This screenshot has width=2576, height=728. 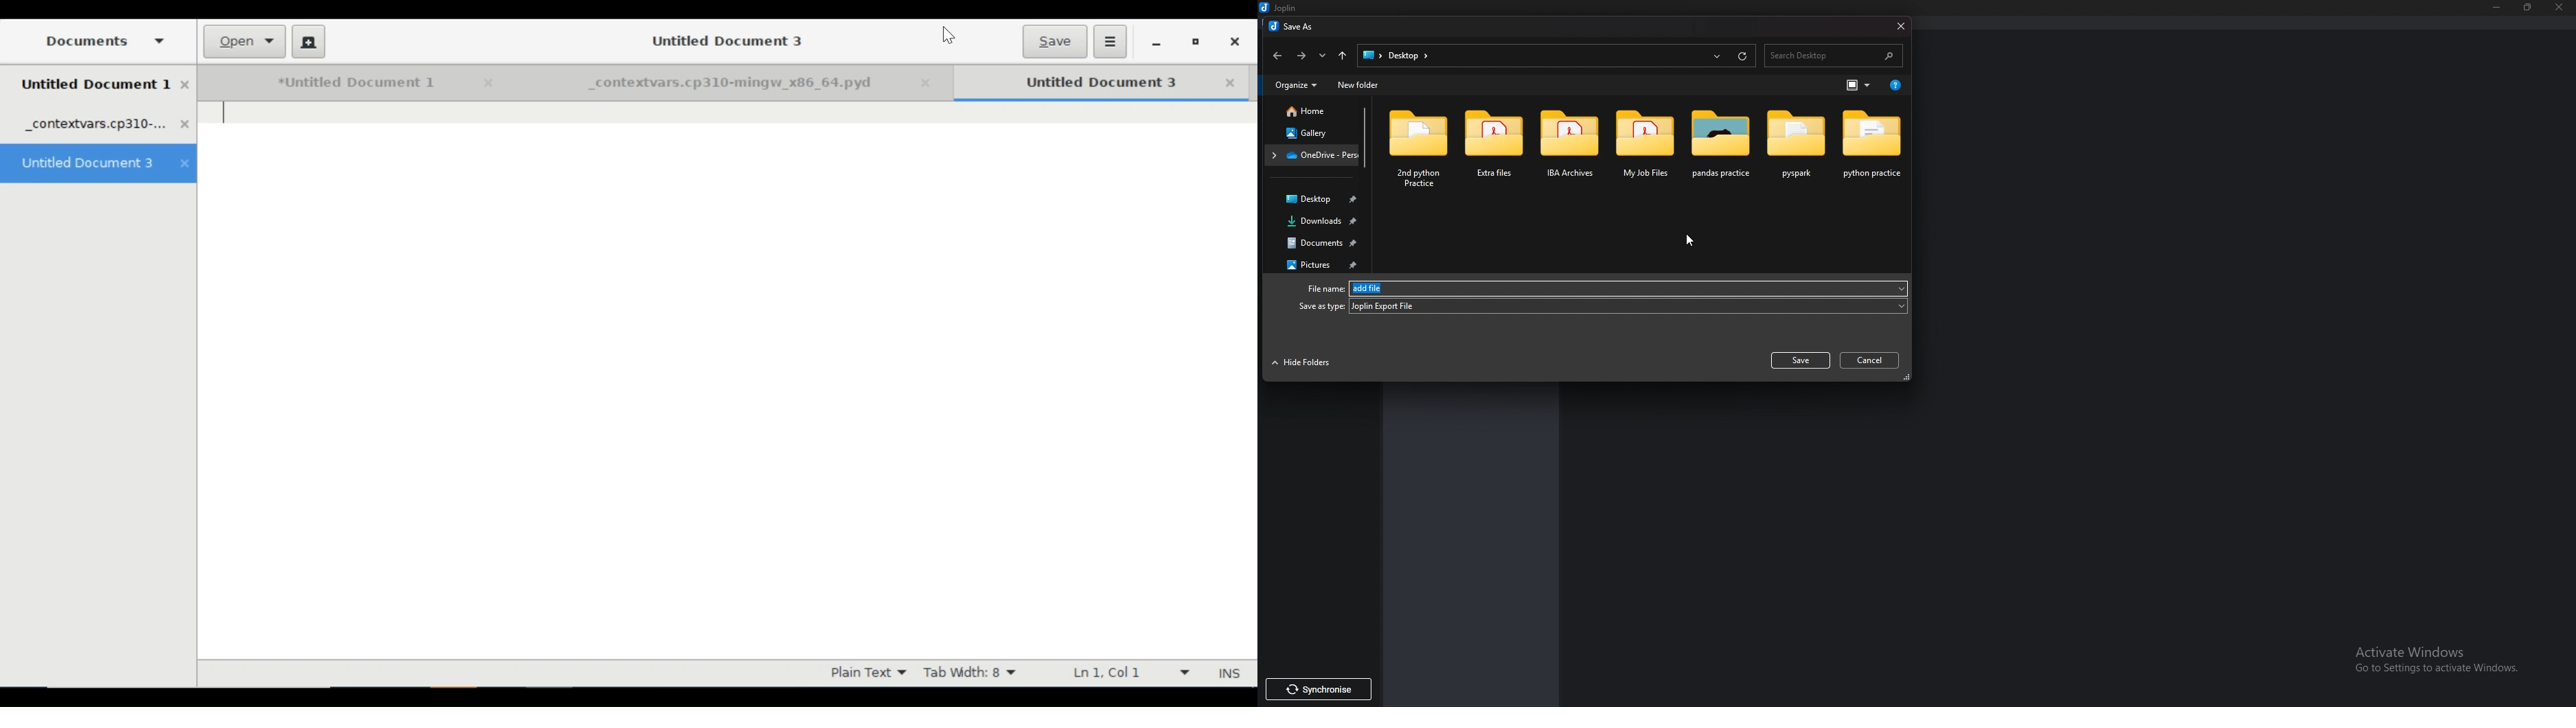 What do you see at coordinates (1342, 55) in the screenshot?
I see `Up to desktop` at bounding box center [1342, 55].